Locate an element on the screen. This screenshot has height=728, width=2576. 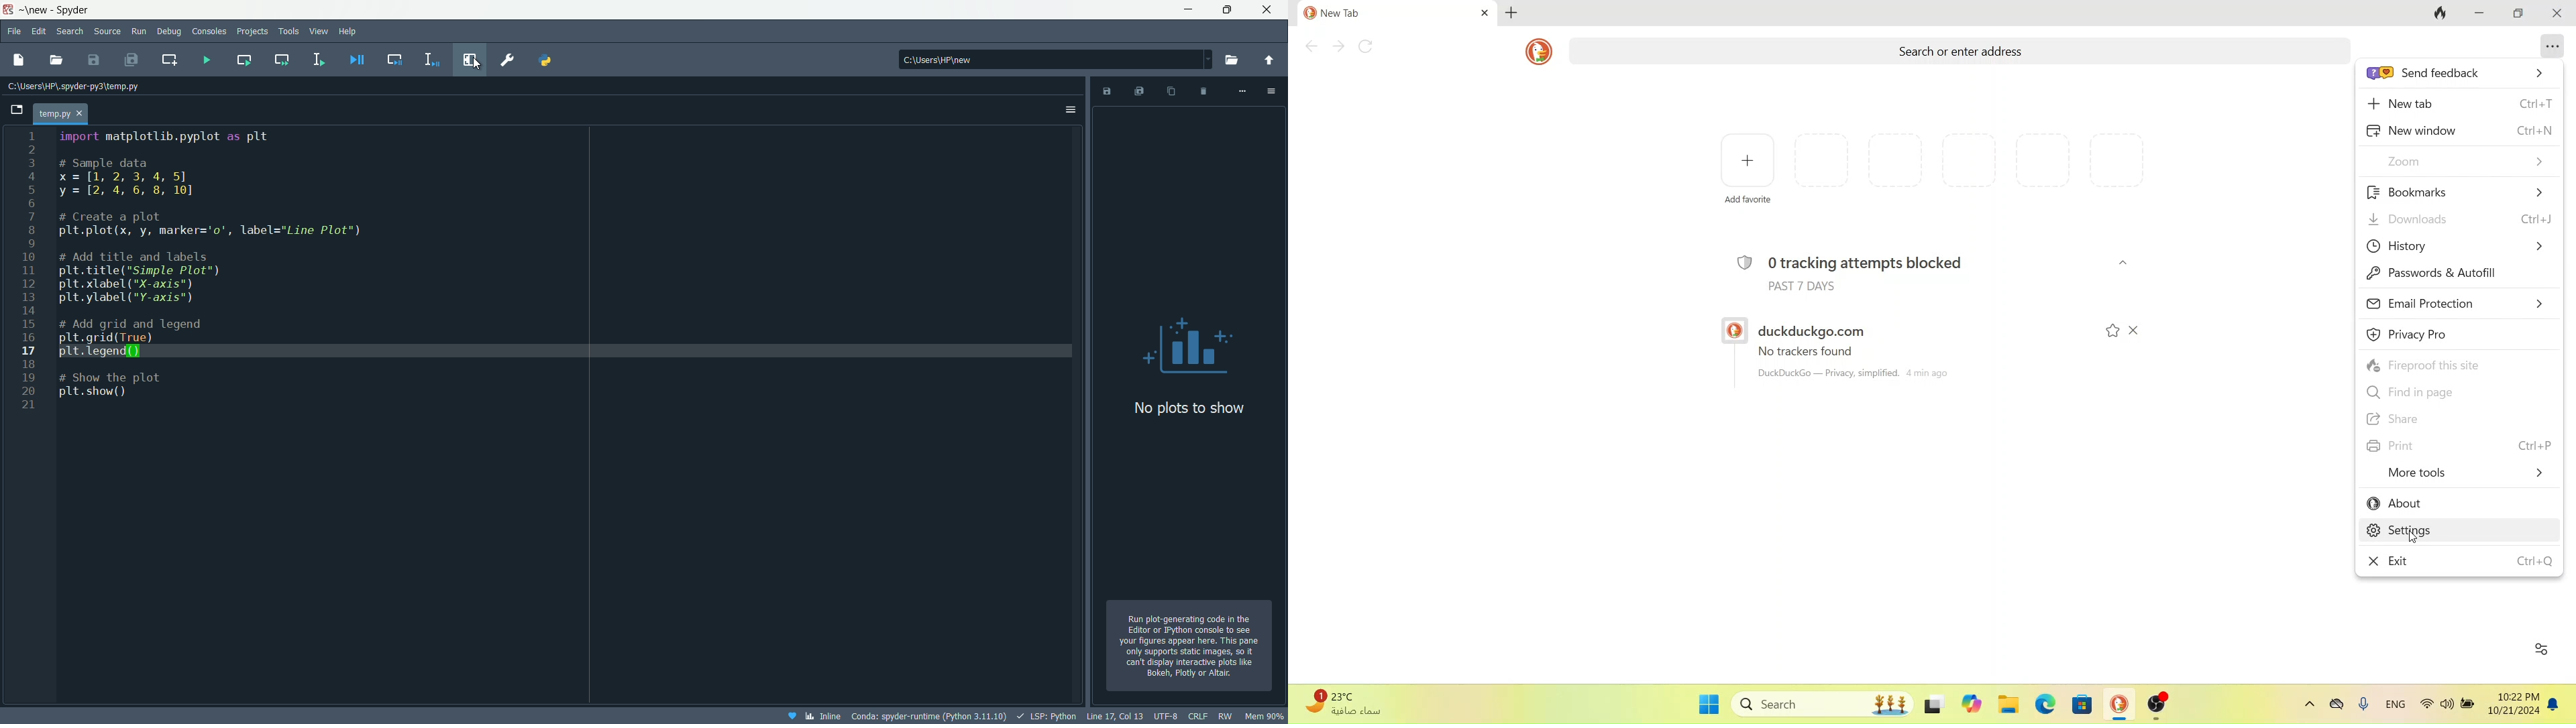
restore pane is located at coordinates (472, 58).